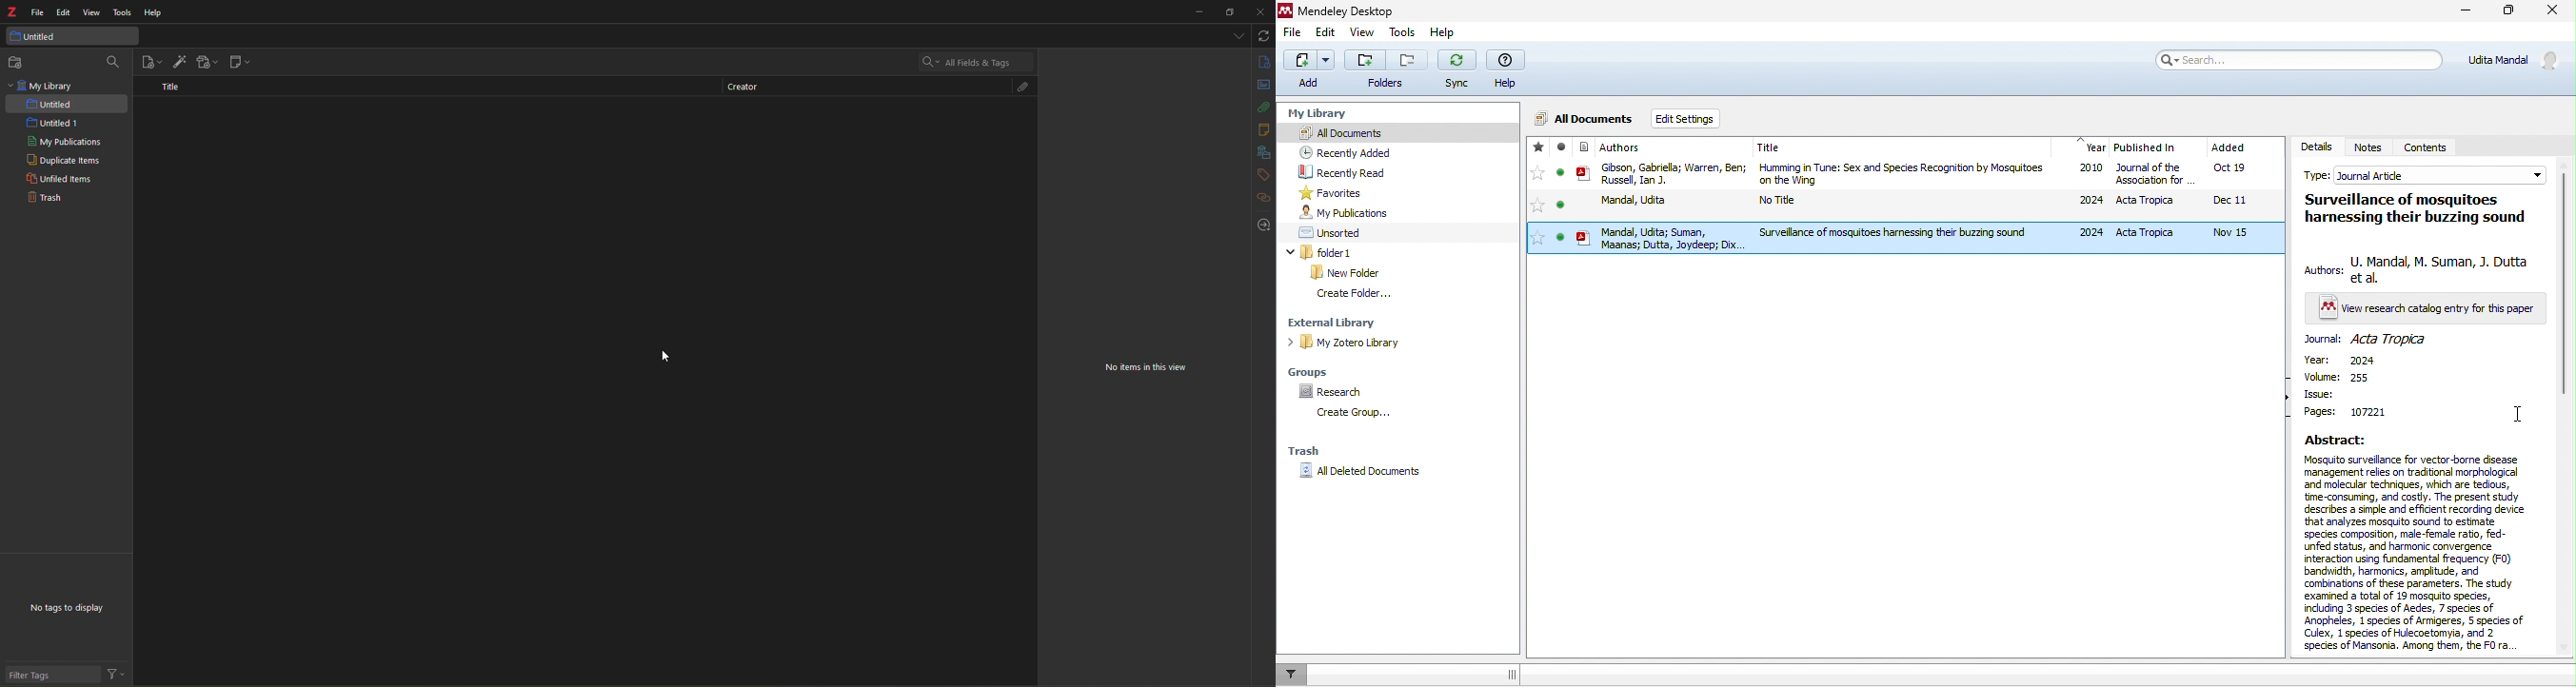  What do you see at coordinates (1342, 342) in the screenshot?
I see `my zotero library` at bounding box center [1342, 342].